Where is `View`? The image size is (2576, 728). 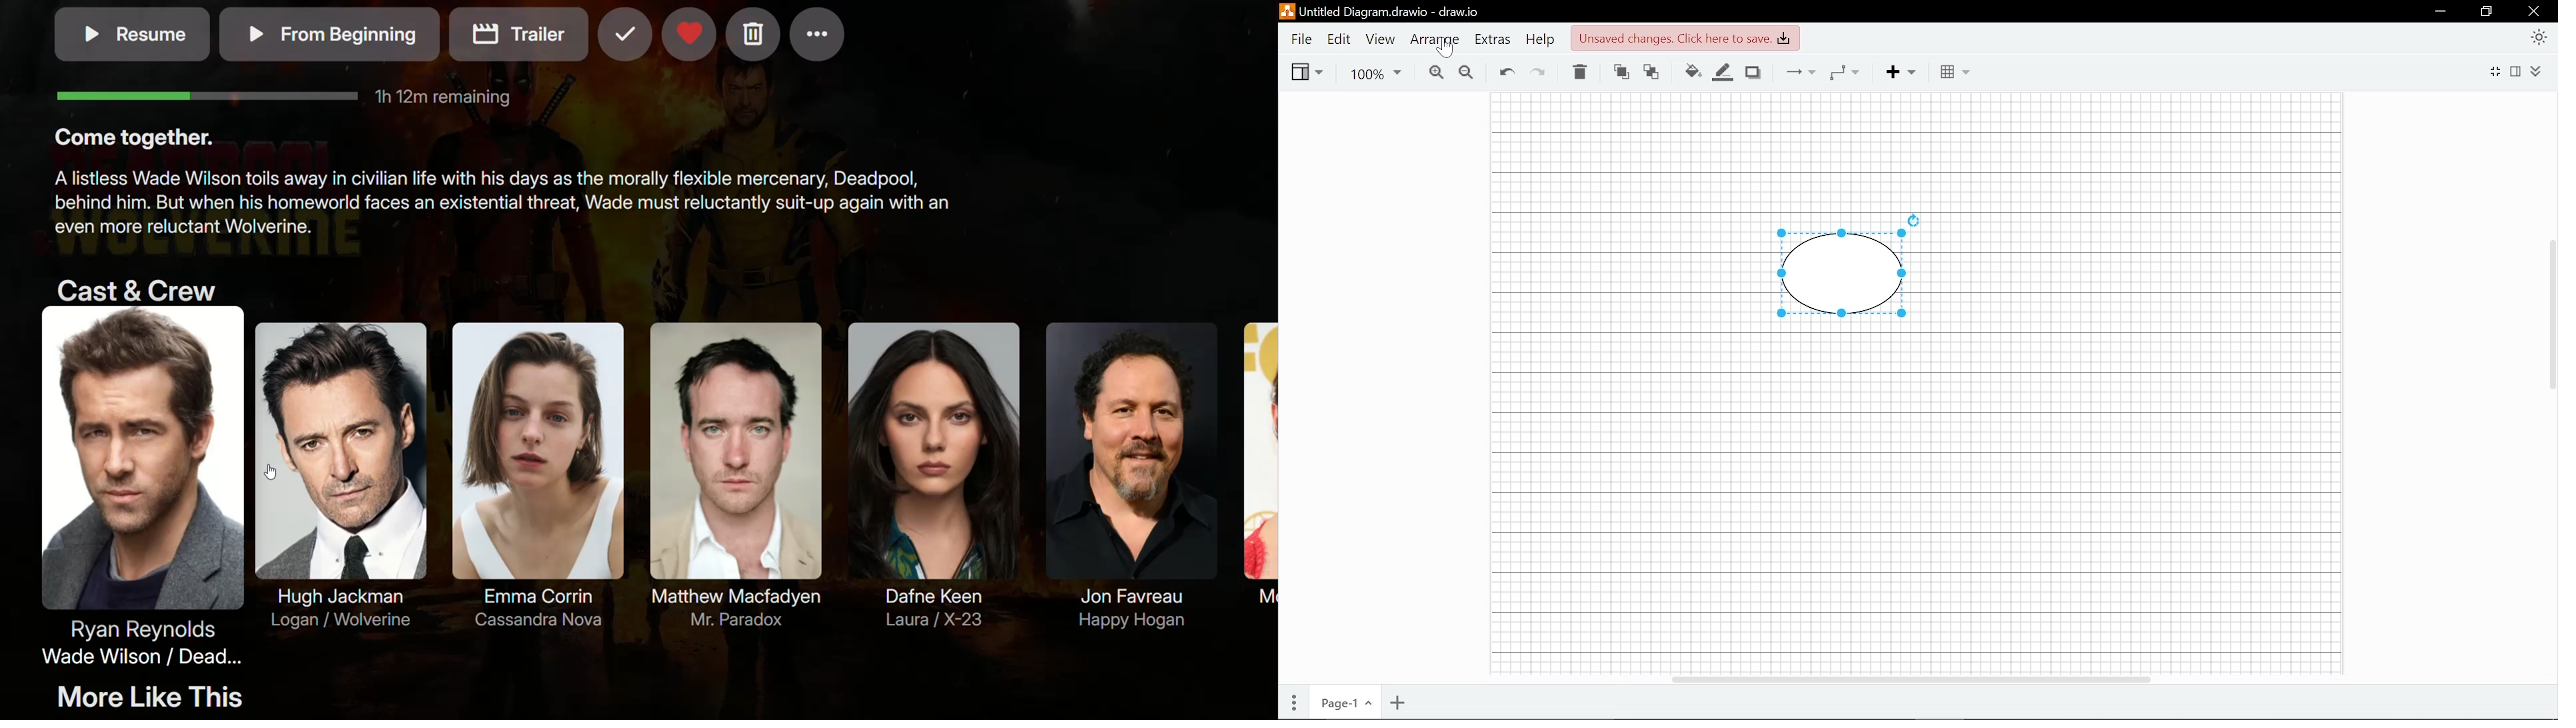 View is located at coordinates (1380, 40).